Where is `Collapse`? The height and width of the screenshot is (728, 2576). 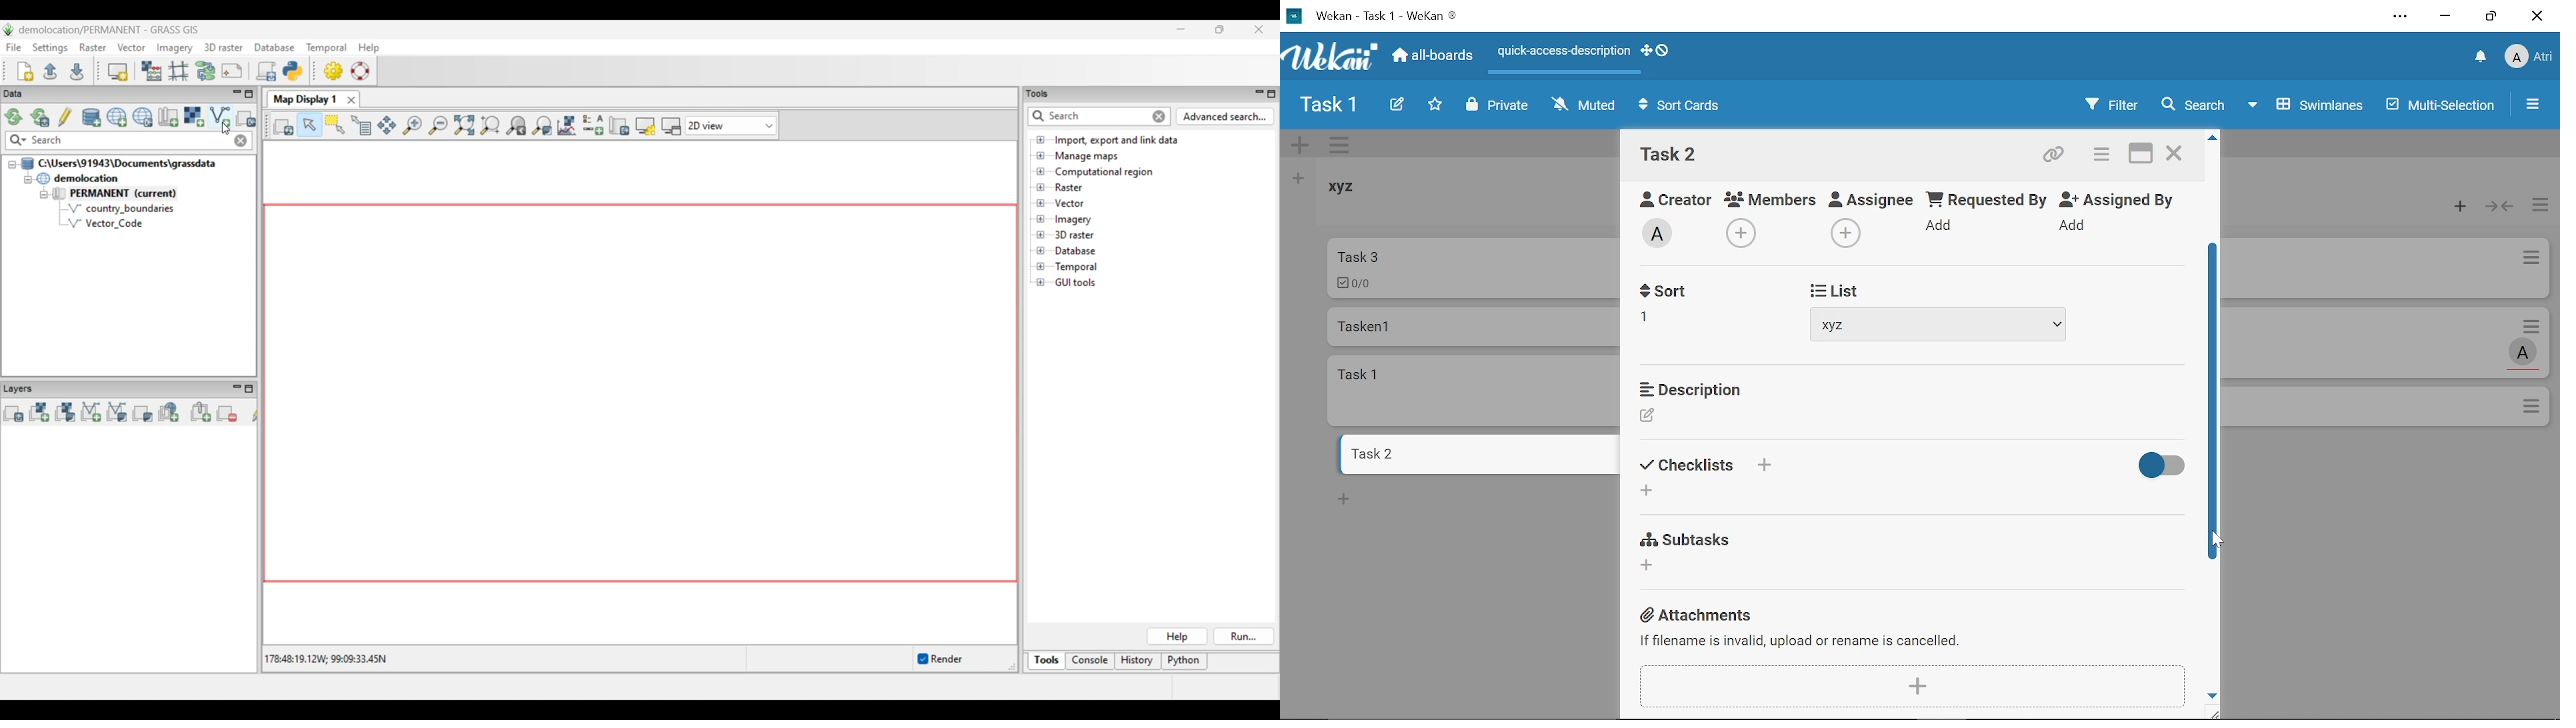
Collapse is located at coordinates (2501, 207).